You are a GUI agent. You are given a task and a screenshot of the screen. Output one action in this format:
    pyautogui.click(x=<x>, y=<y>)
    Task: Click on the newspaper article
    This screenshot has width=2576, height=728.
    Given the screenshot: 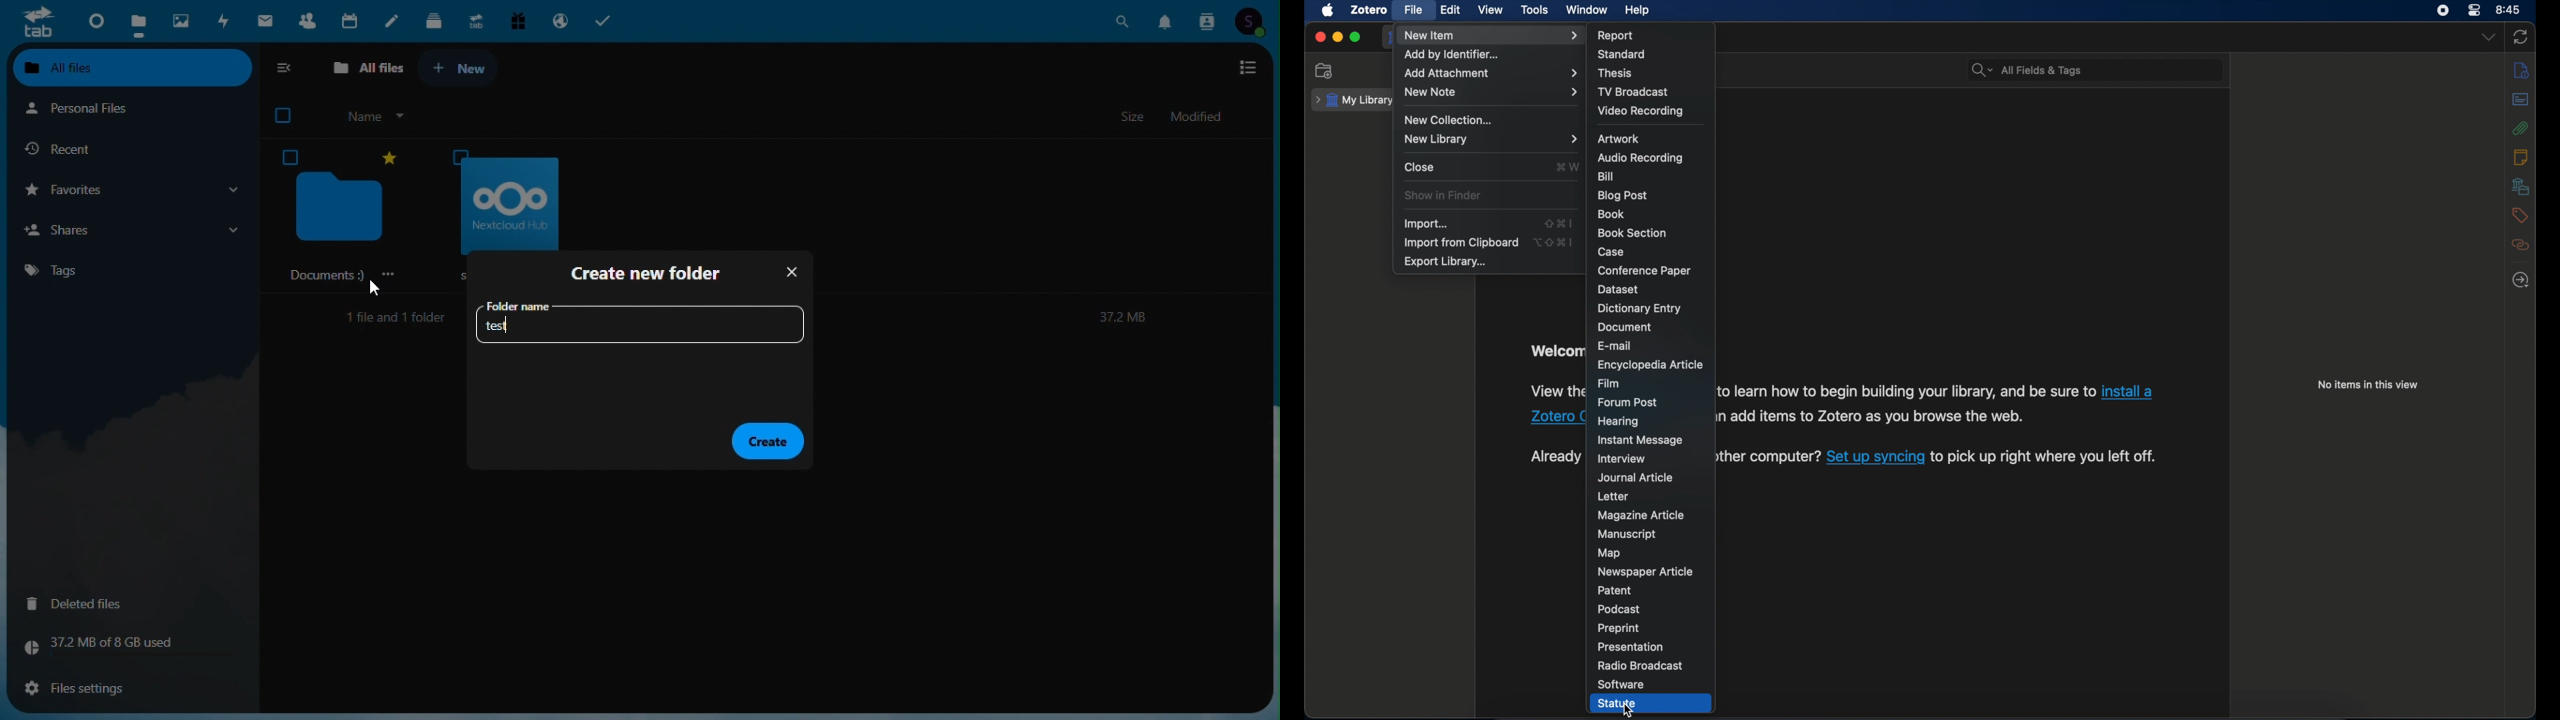 What is the action you would take?
    pyautogui.click(x=1645, y=571)
    